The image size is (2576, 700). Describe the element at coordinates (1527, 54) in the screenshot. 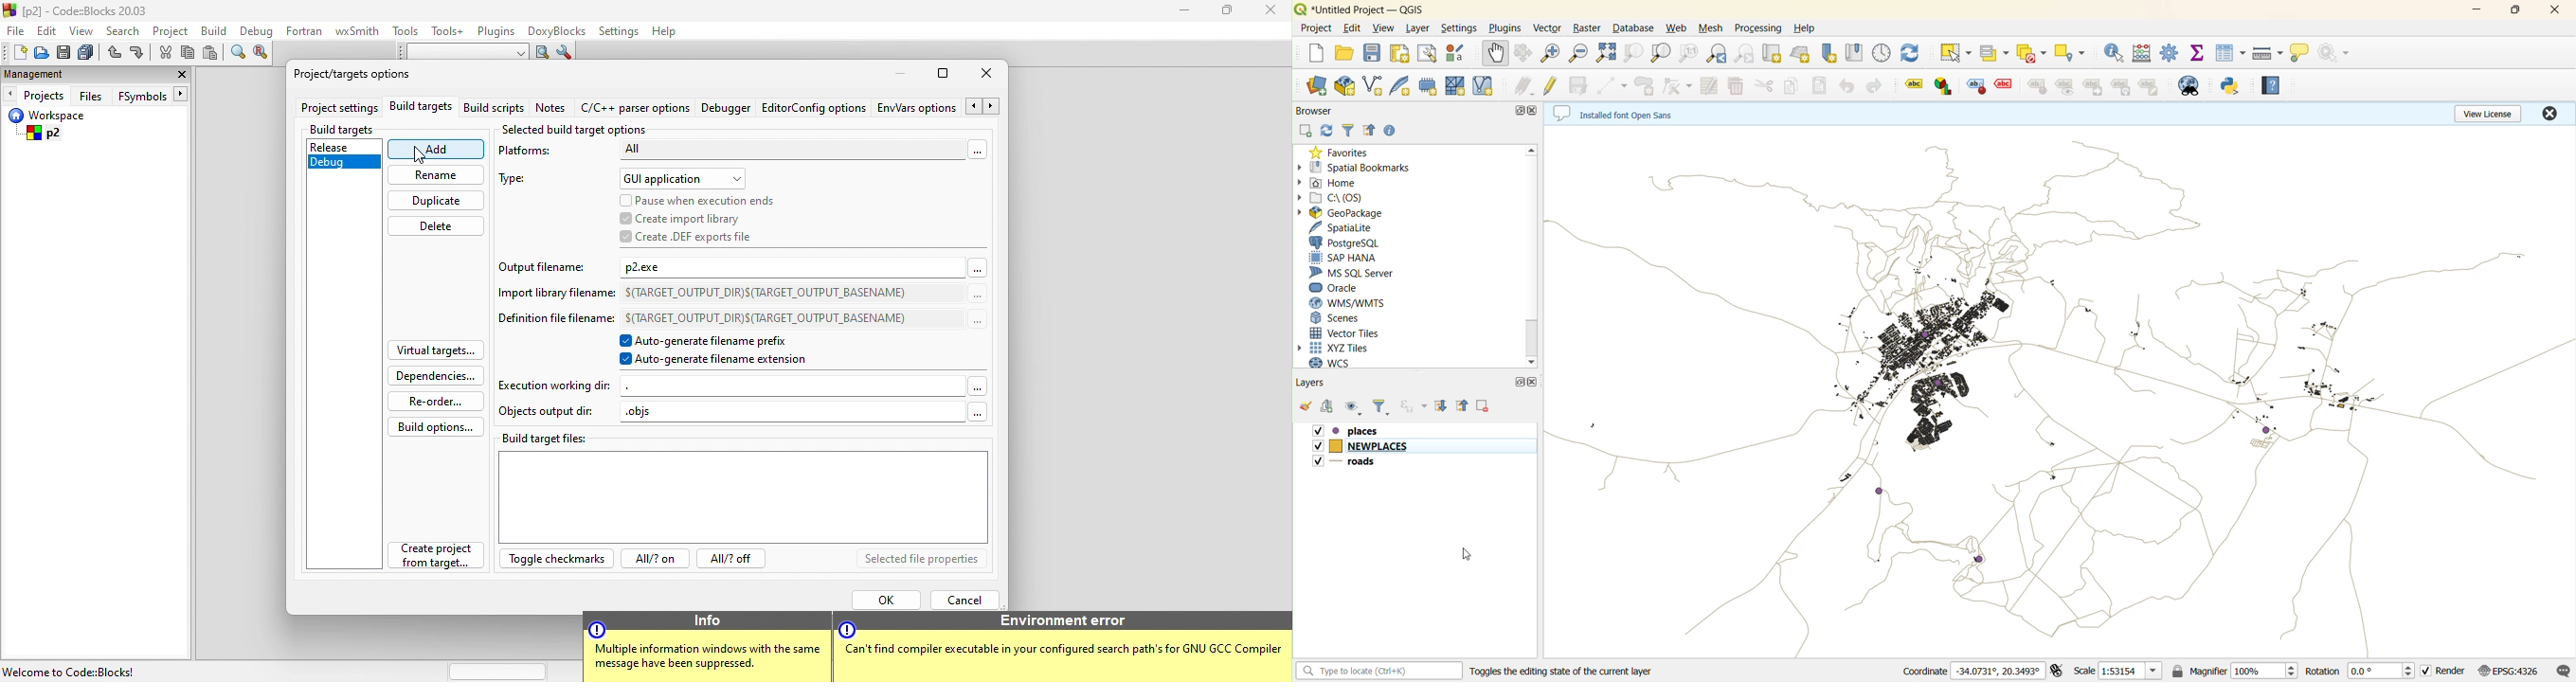

I see `pan to selection` at that location.